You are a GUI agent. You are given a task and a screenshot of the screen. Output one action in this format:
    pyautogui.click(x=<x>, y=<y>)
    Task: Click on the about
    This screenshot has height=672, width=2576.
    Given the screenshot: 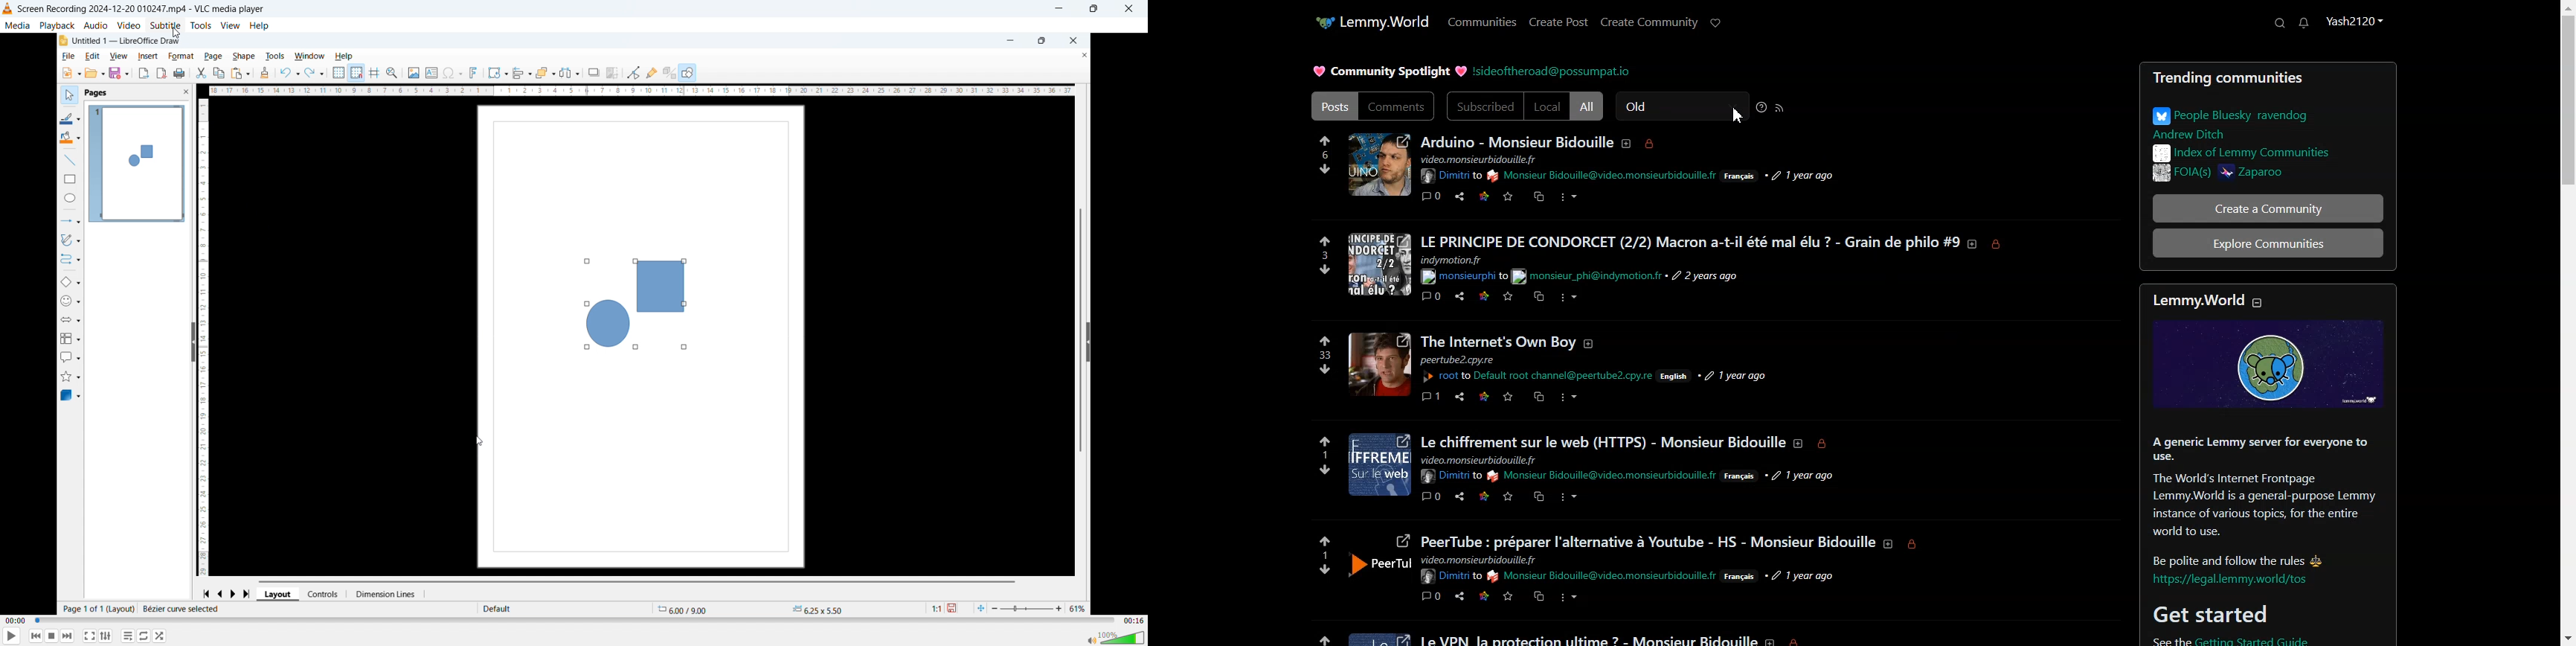 What is the action you would take?
    pyautogui.click(x=1797, y=443)
    